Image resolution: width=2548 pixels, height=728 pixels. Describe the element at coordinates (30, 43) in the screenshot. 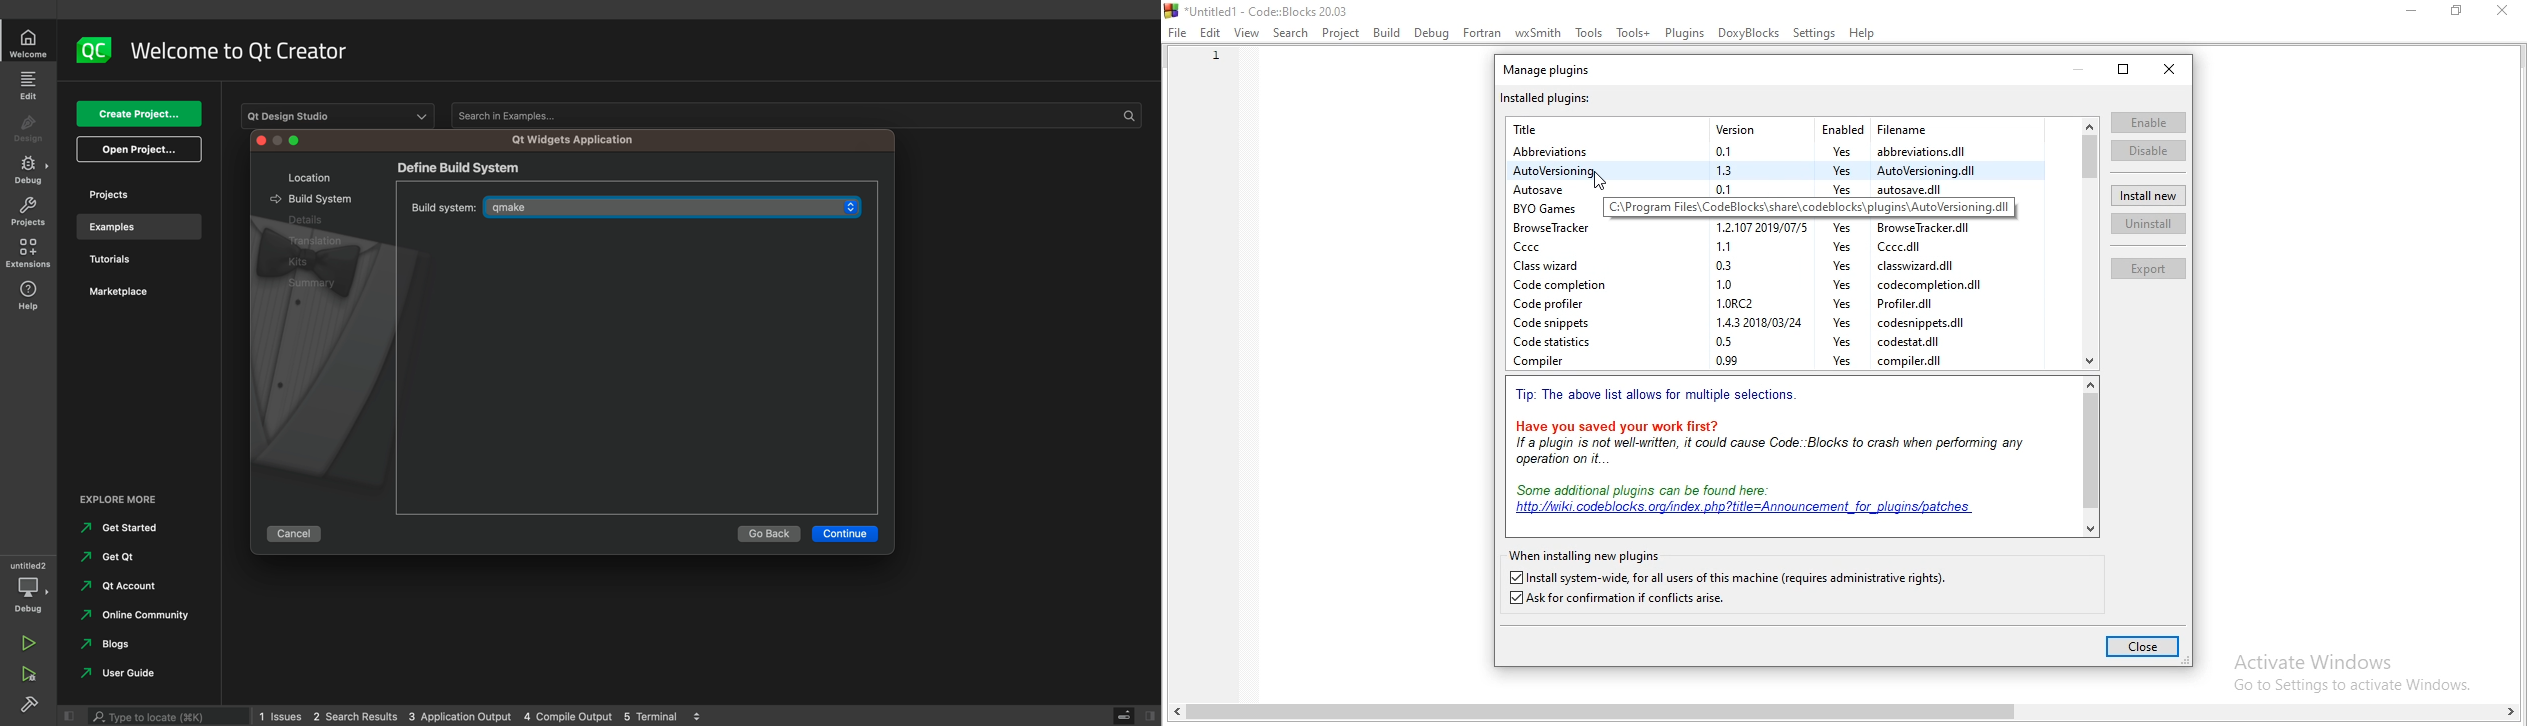

I see `home` at that location.